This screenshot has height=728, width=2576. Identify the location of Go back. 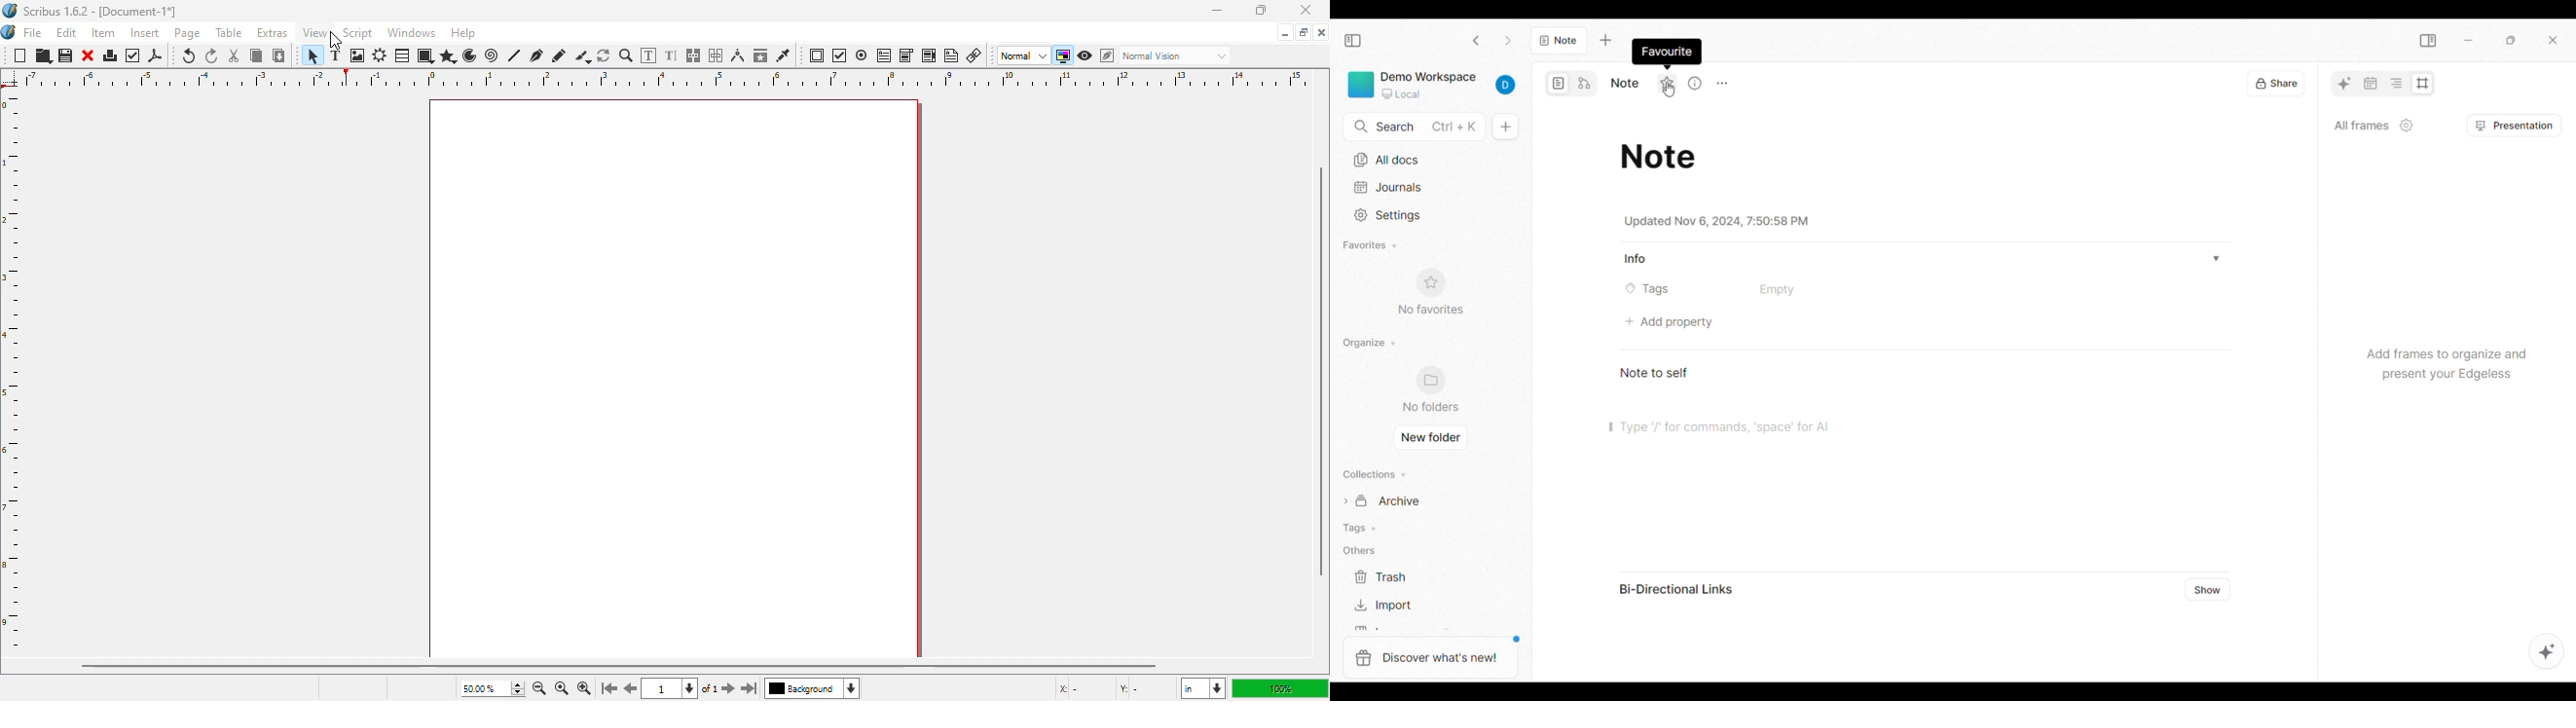
(1476, 40).